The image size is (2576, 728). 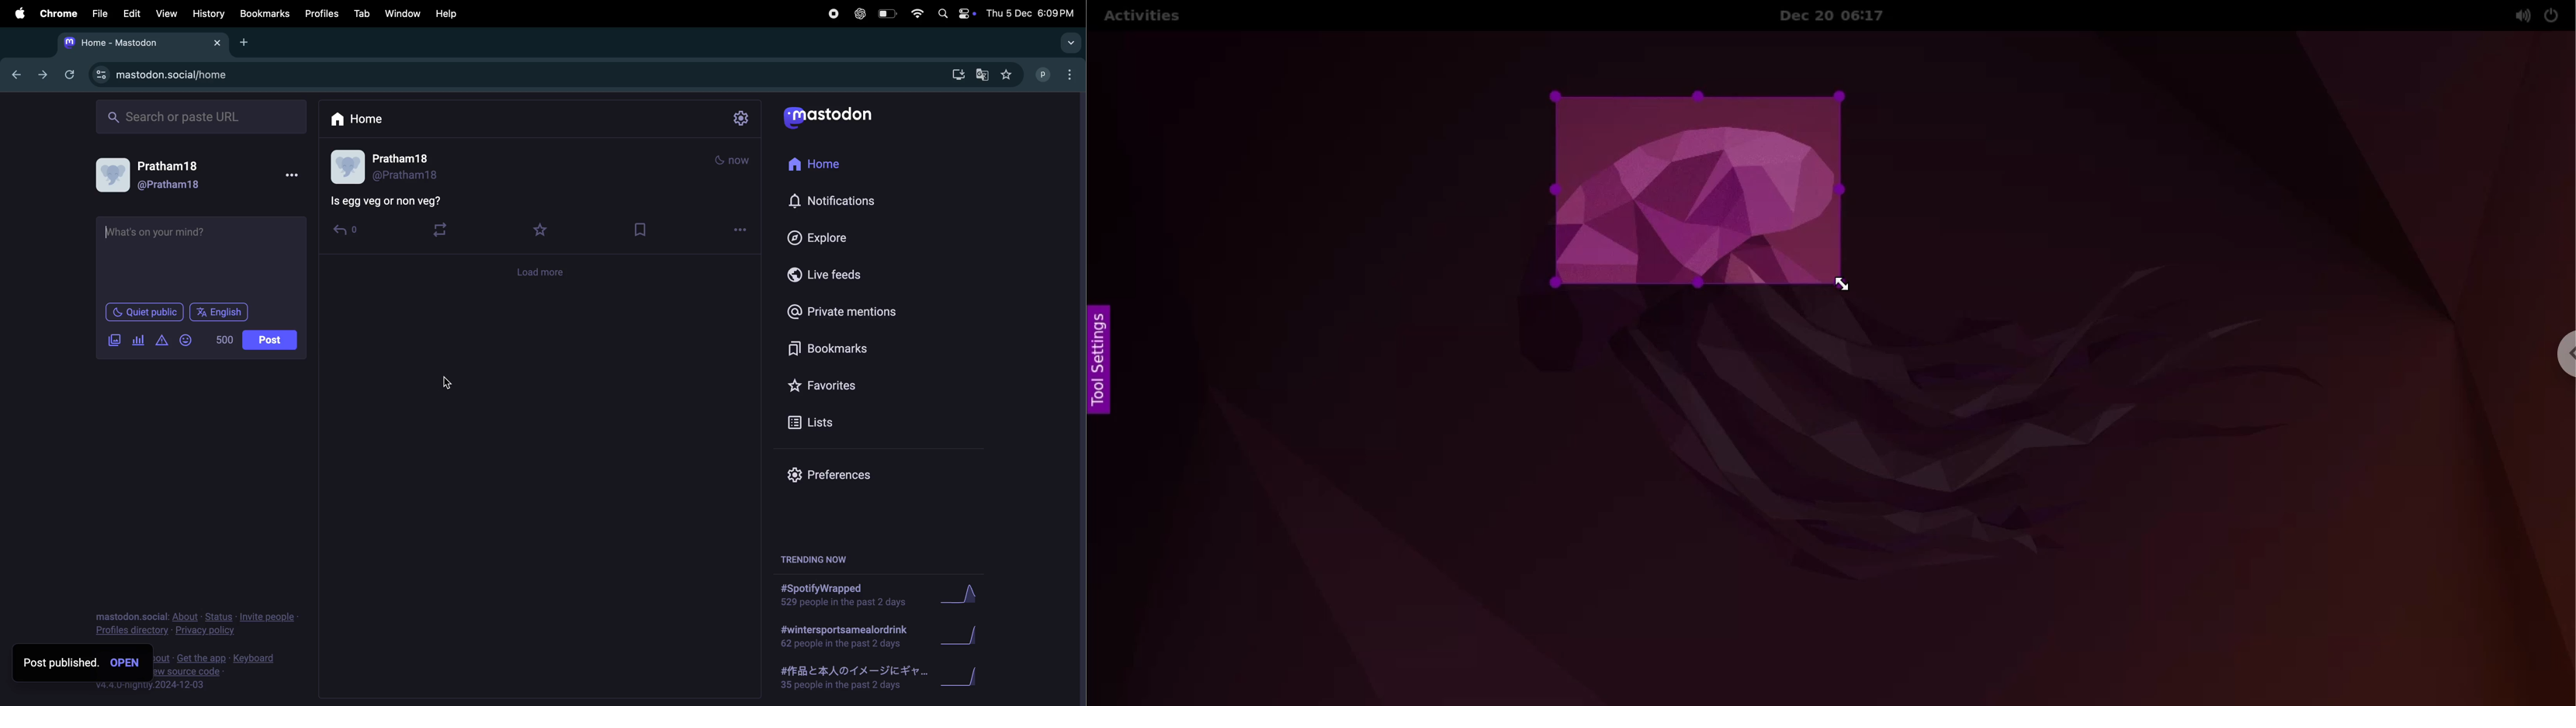 I want to click on tab, so click(x=361, y=15).